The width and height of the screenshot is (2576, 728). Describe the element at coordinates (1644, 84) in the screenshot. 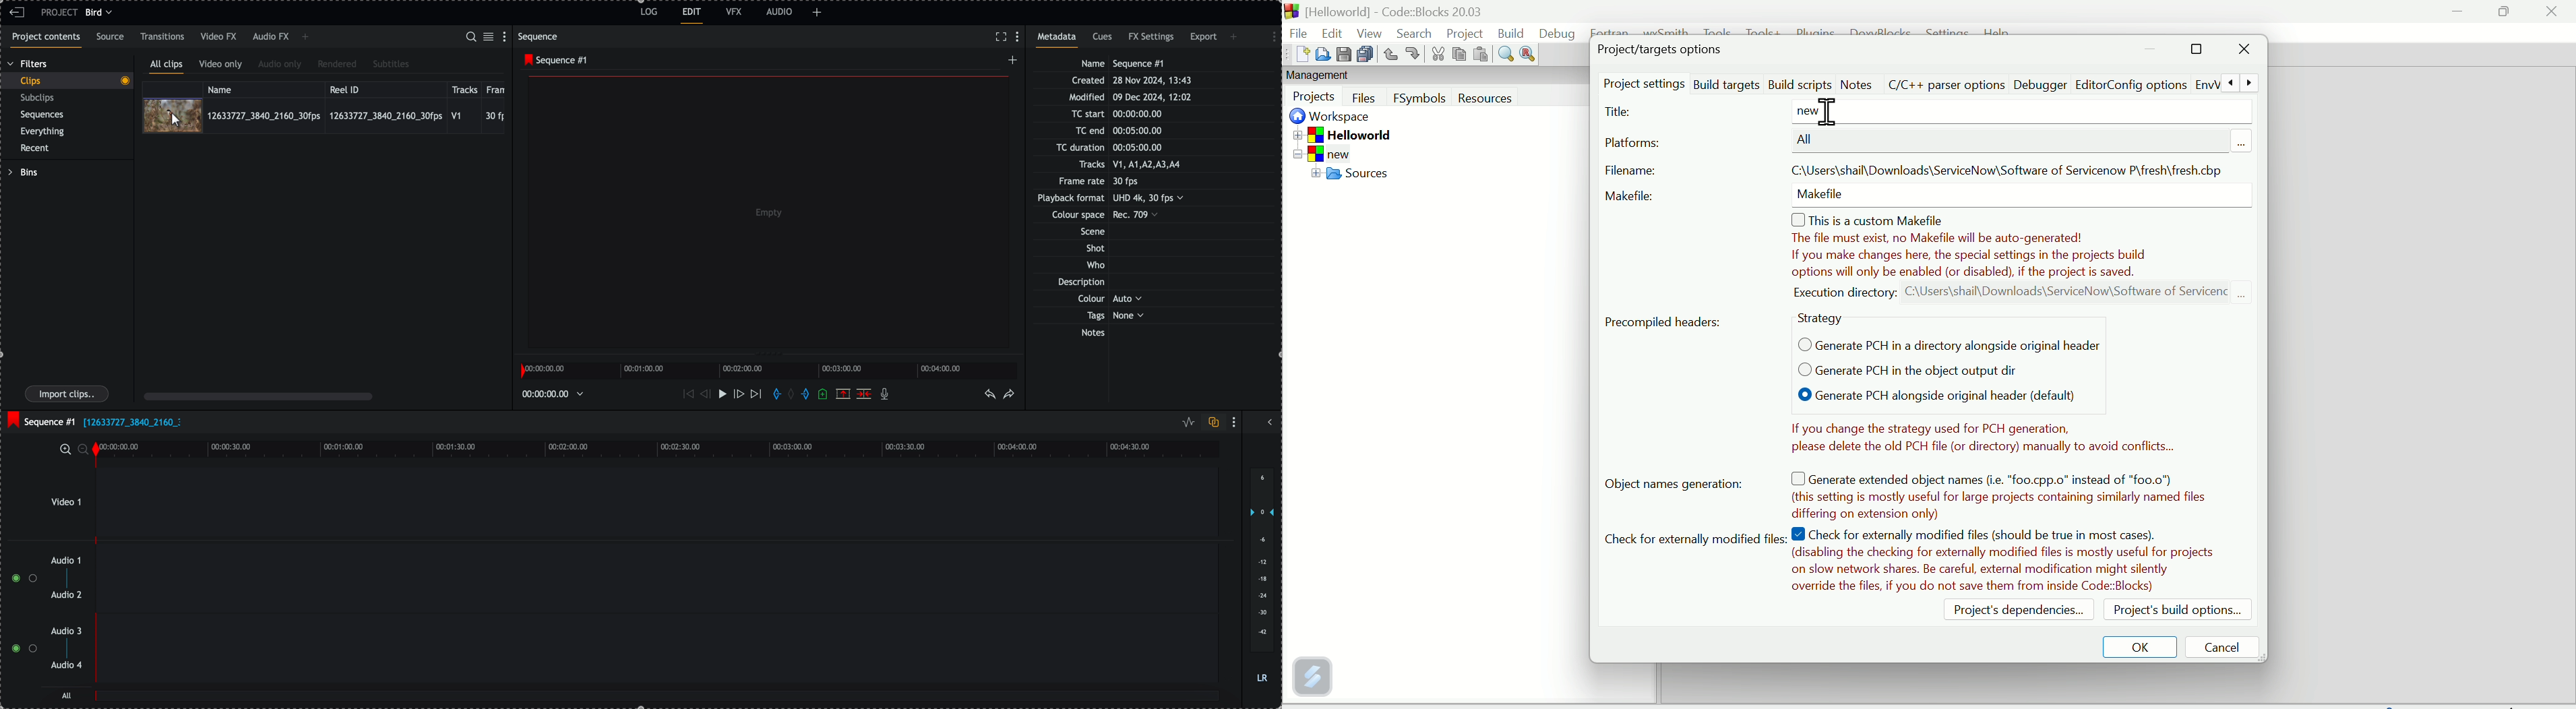

I see `Project setting` at that location.